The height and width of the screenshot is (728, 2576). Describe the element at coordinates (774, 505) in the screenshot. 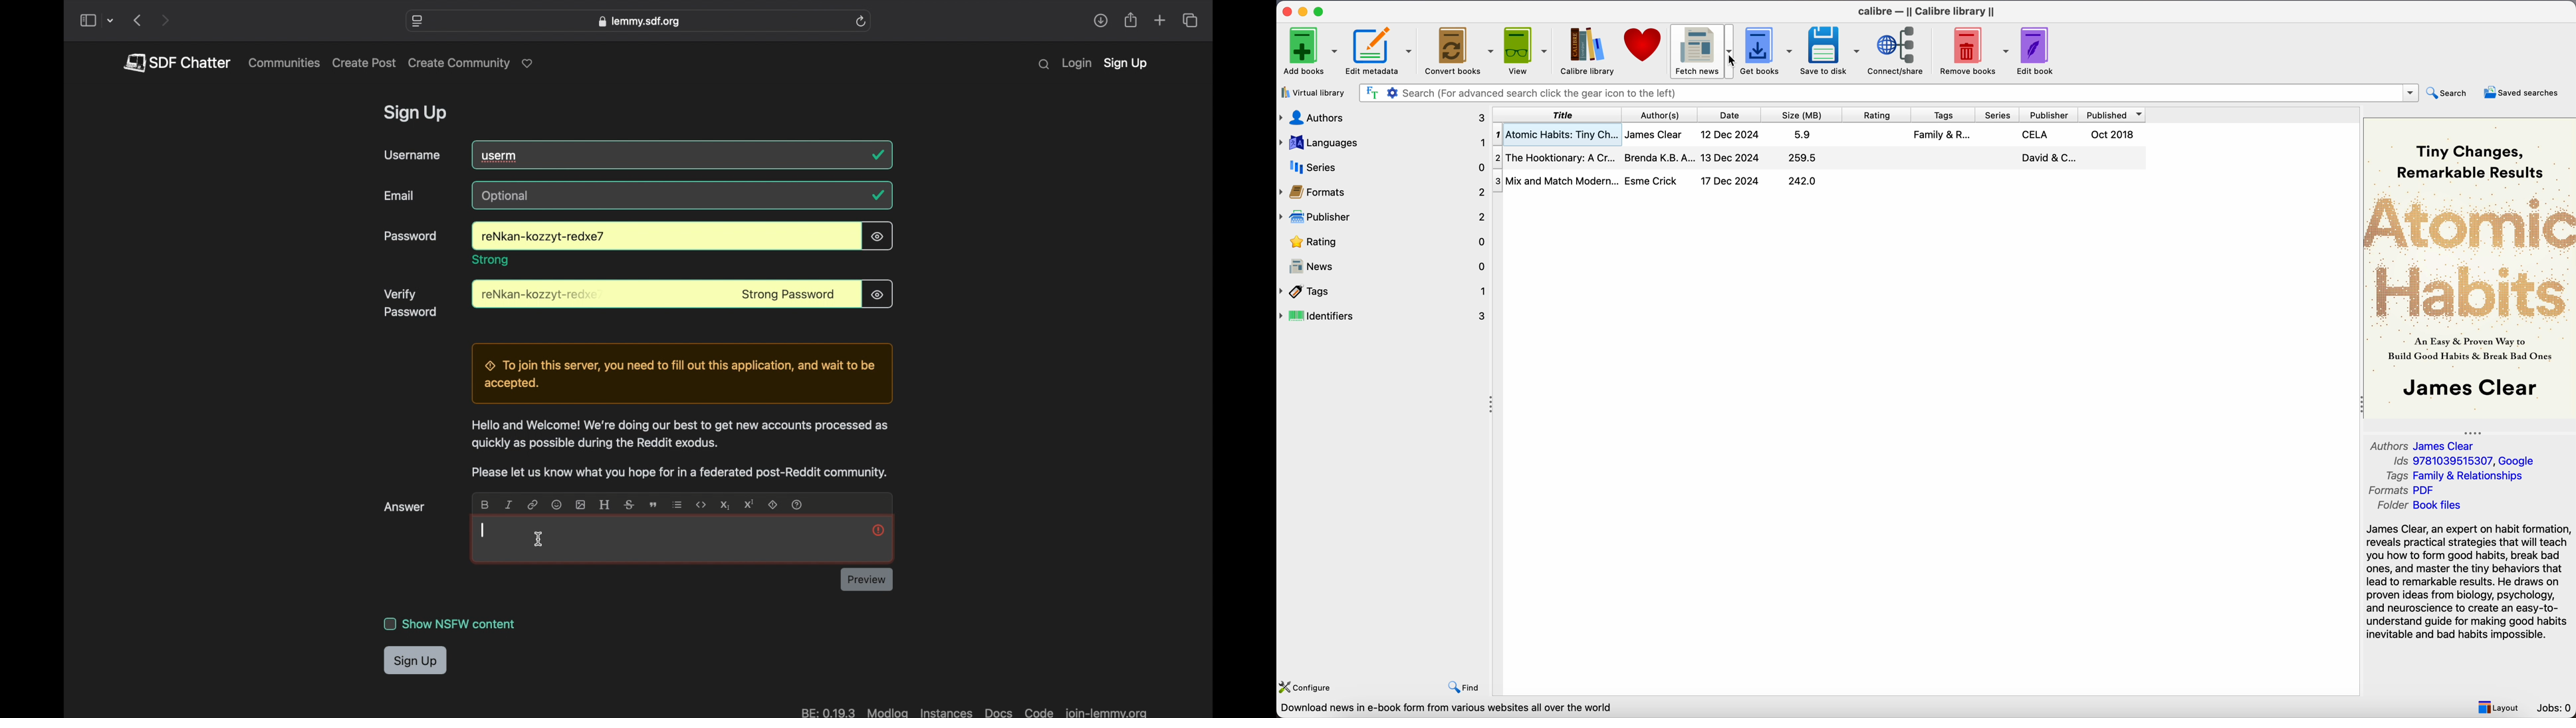

I see `spoiler` at that location.